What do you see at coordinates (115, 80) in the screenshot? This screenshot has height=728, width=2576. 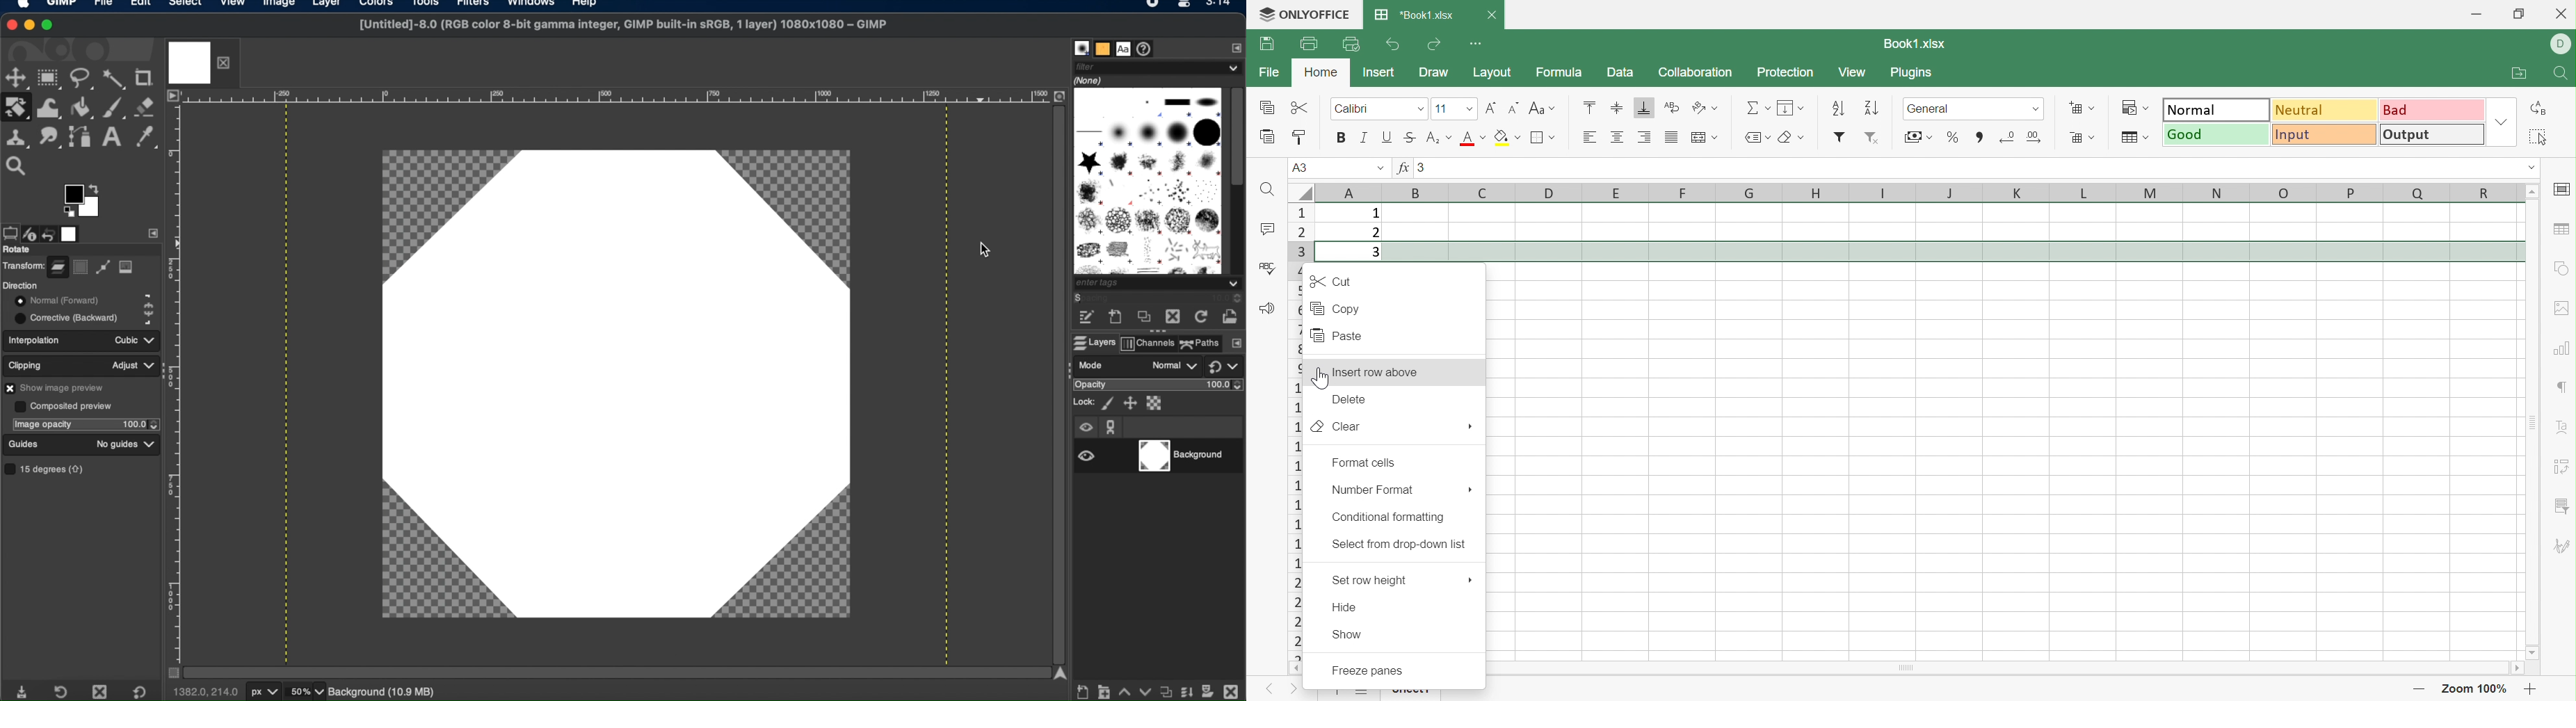 I see `fuzzy select tool` at bounding box center [115, 80].